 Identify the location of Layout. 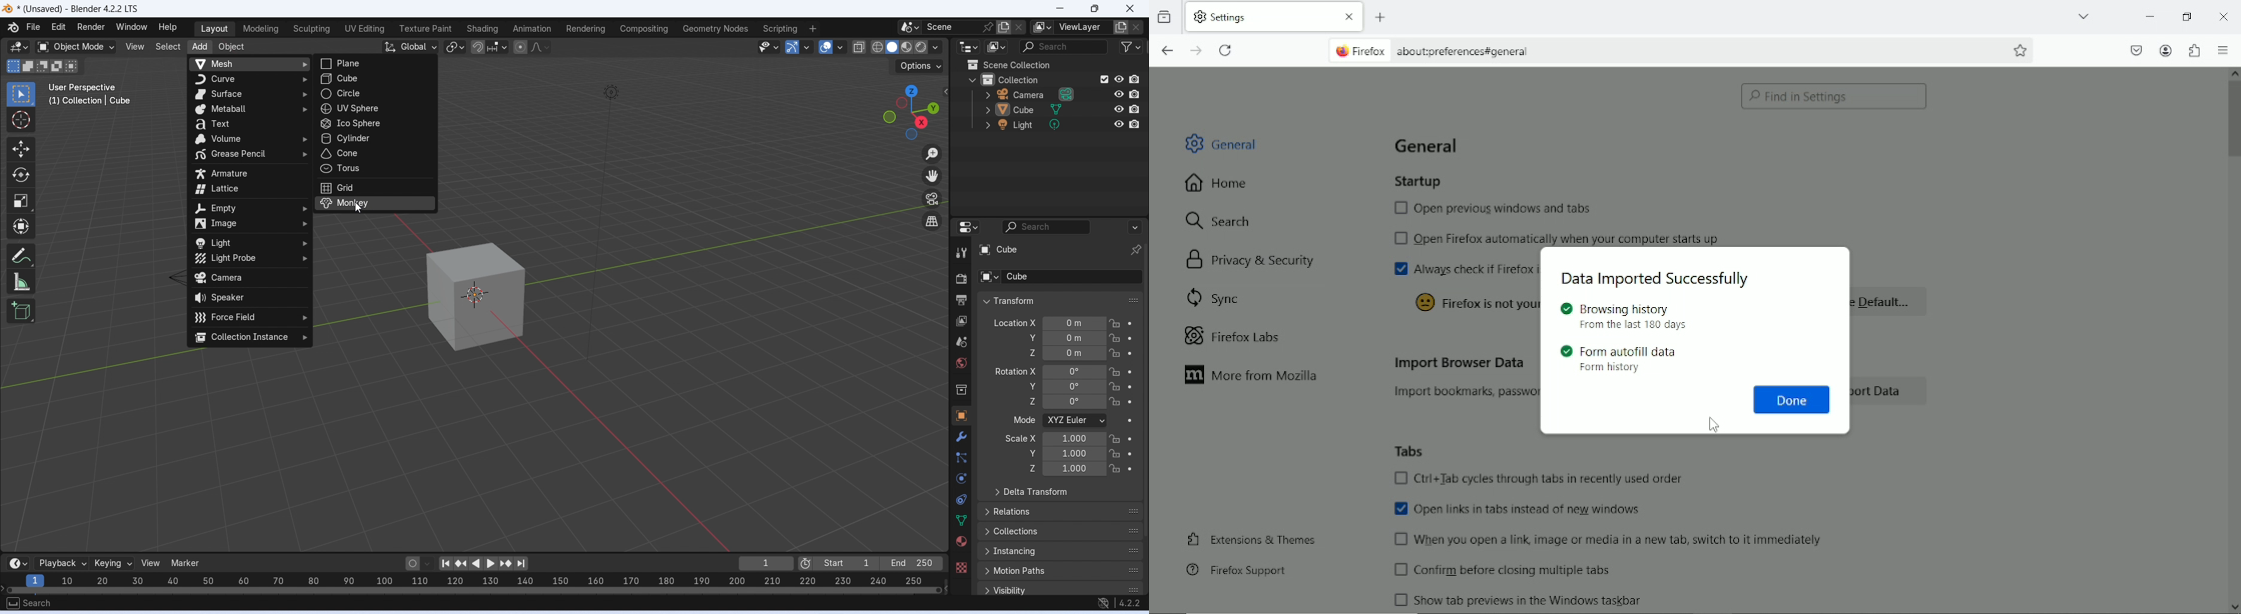
(214, 29).